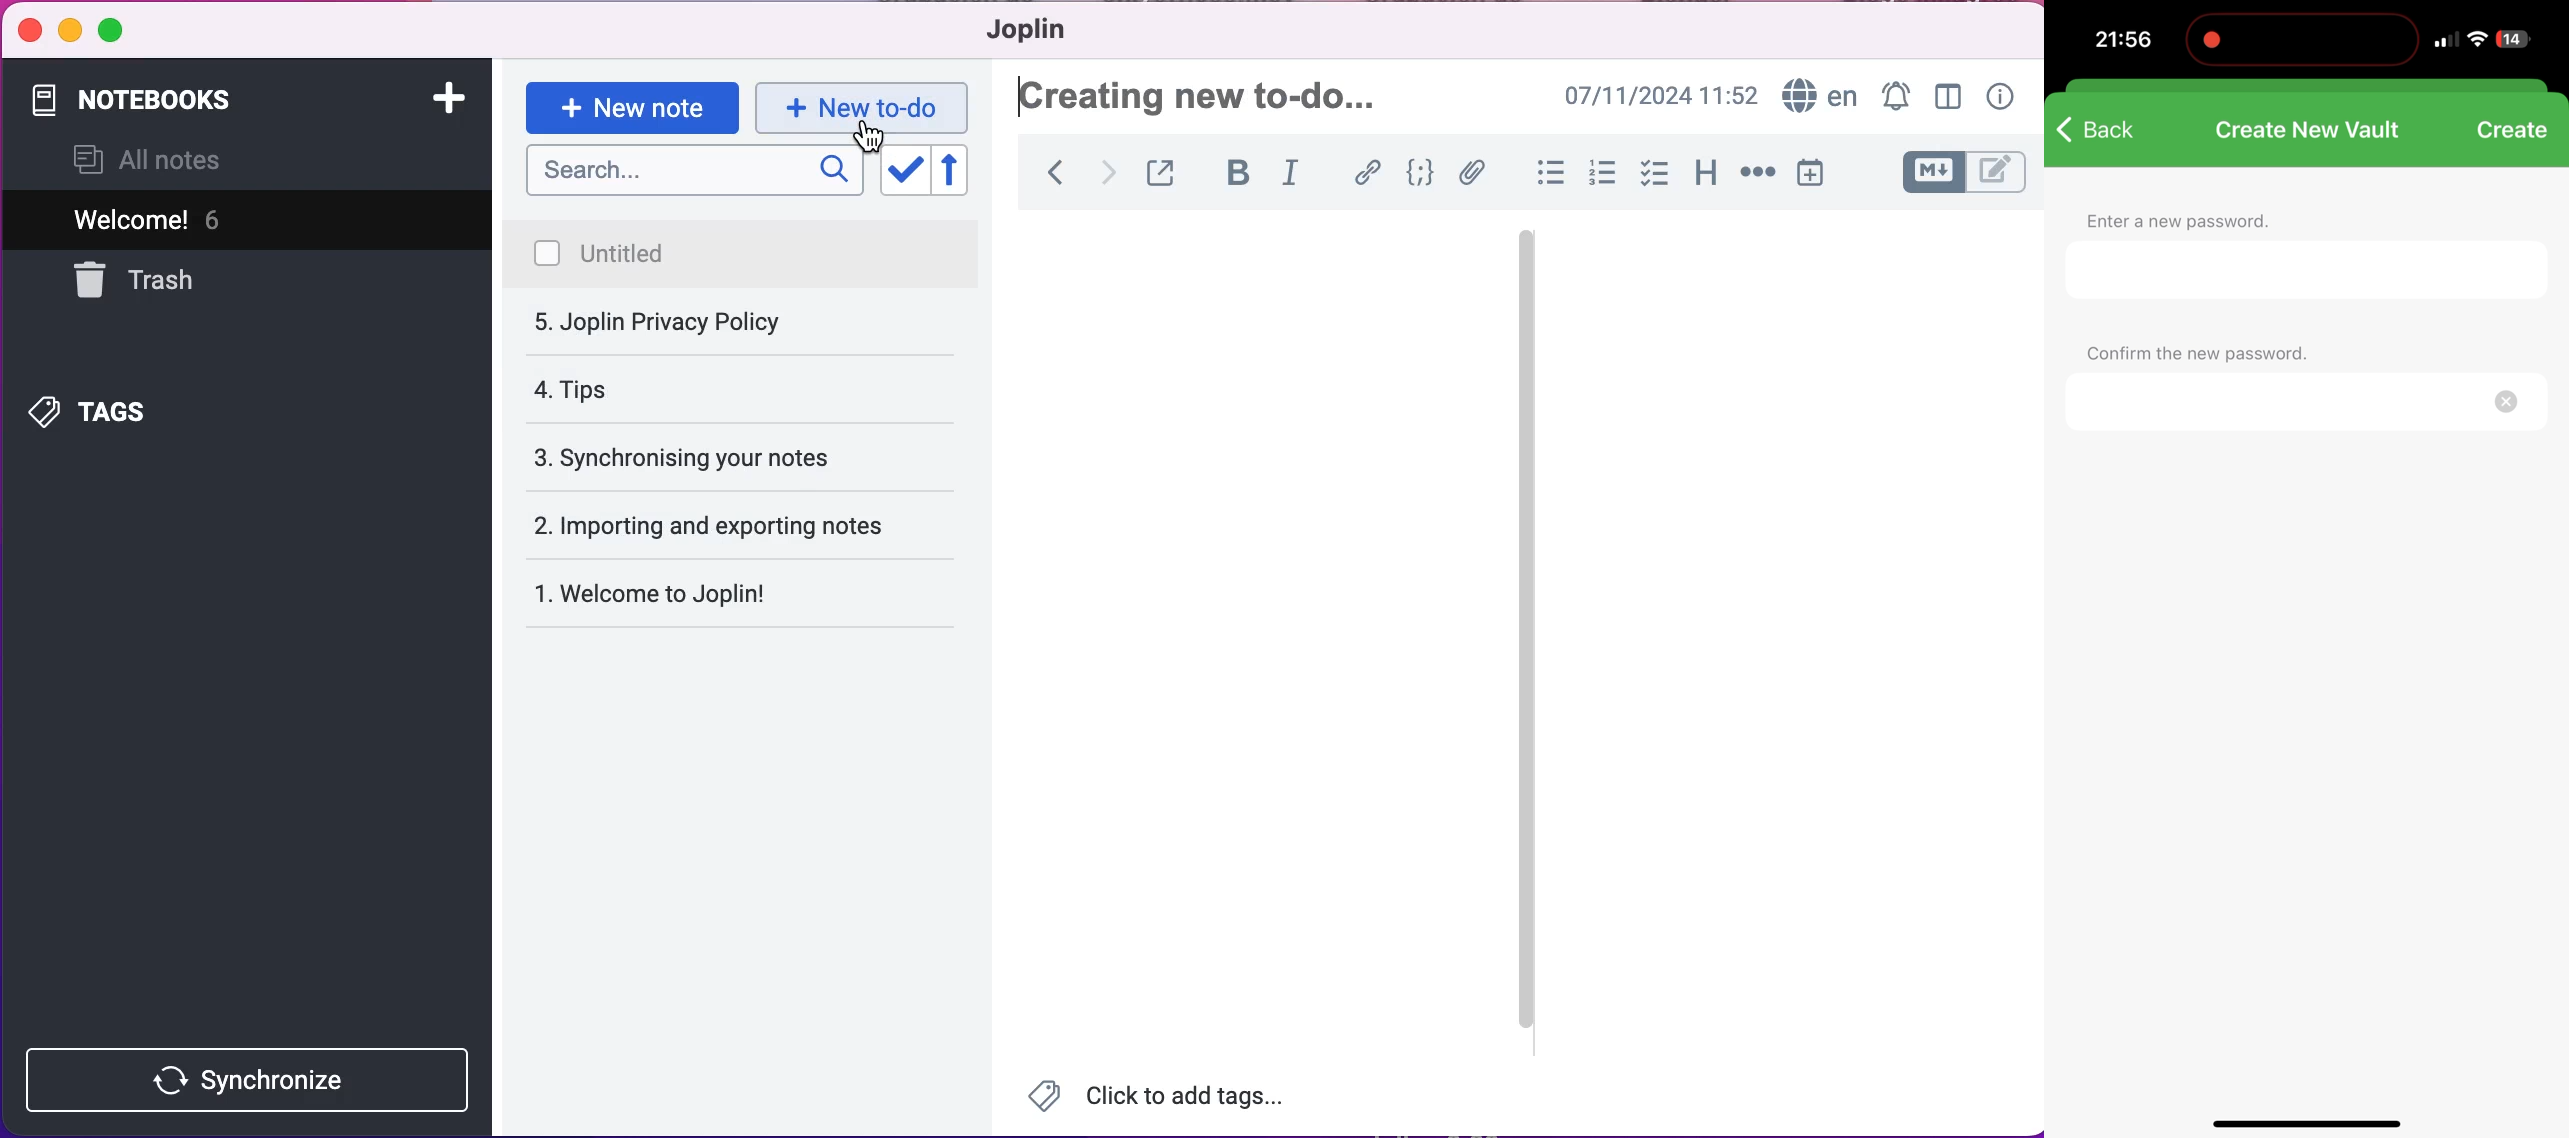  Describe the element at coordinates (738, 324) in the screenshot. I see `tips` at that location.